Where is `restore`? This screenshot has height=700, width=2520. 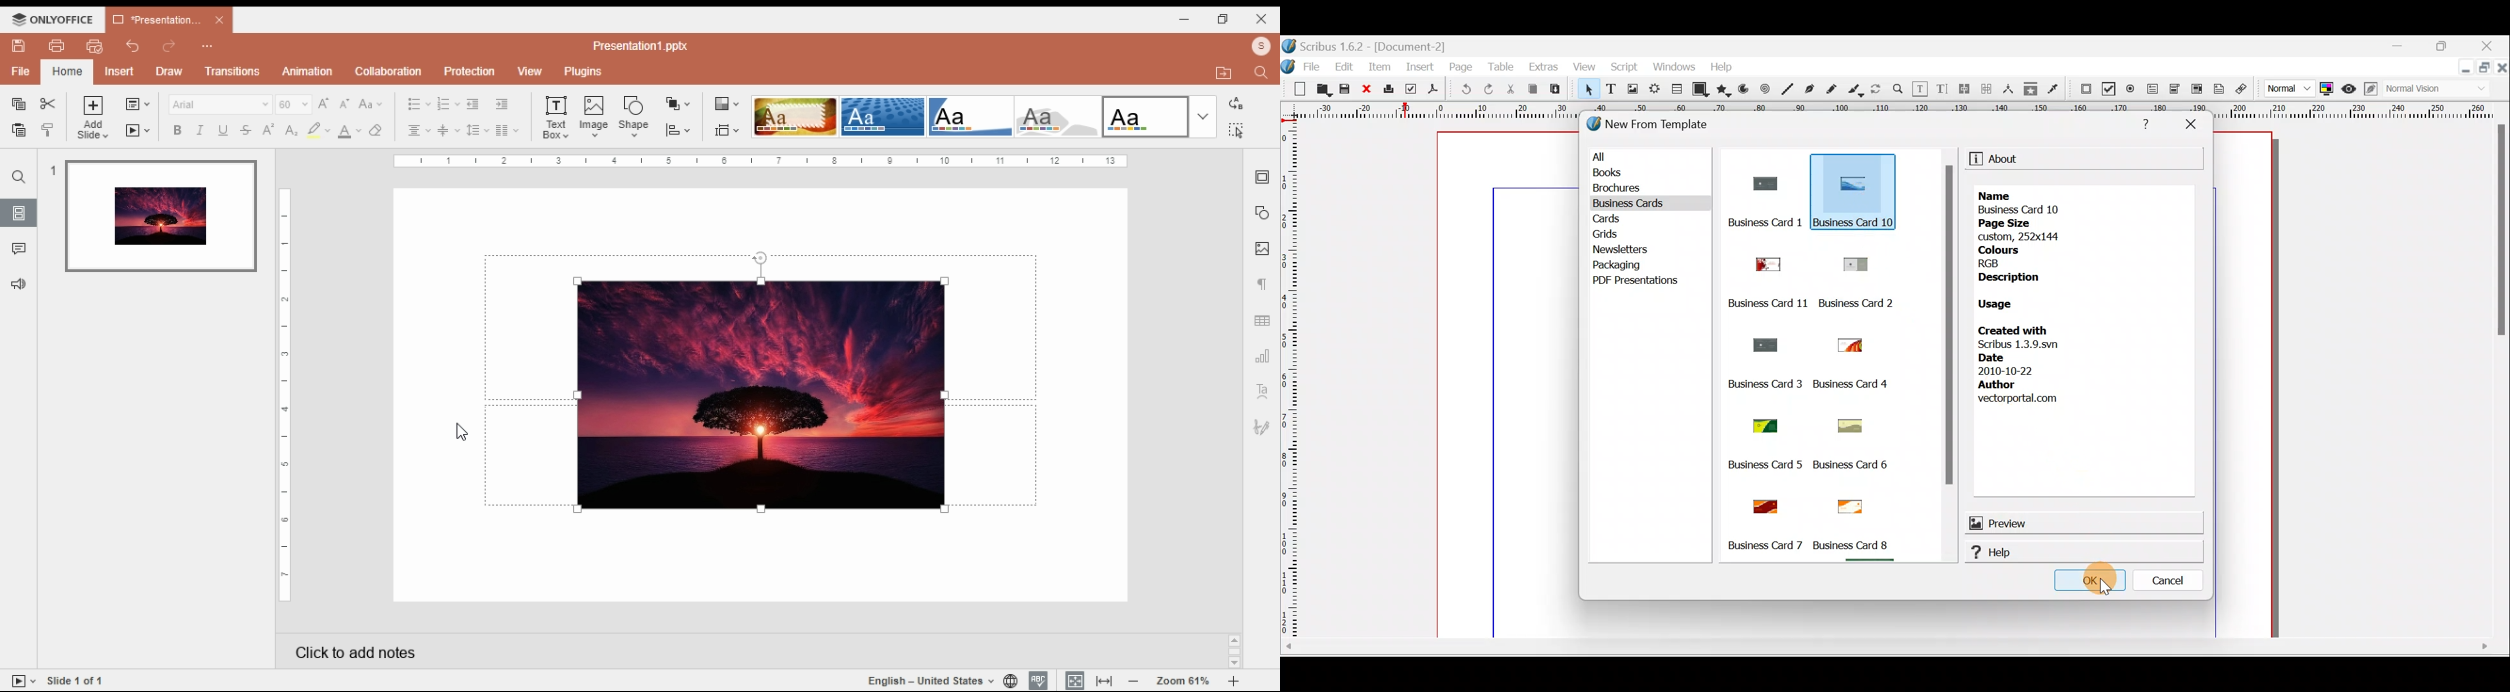 restore is located at coordinates (1222, 20).